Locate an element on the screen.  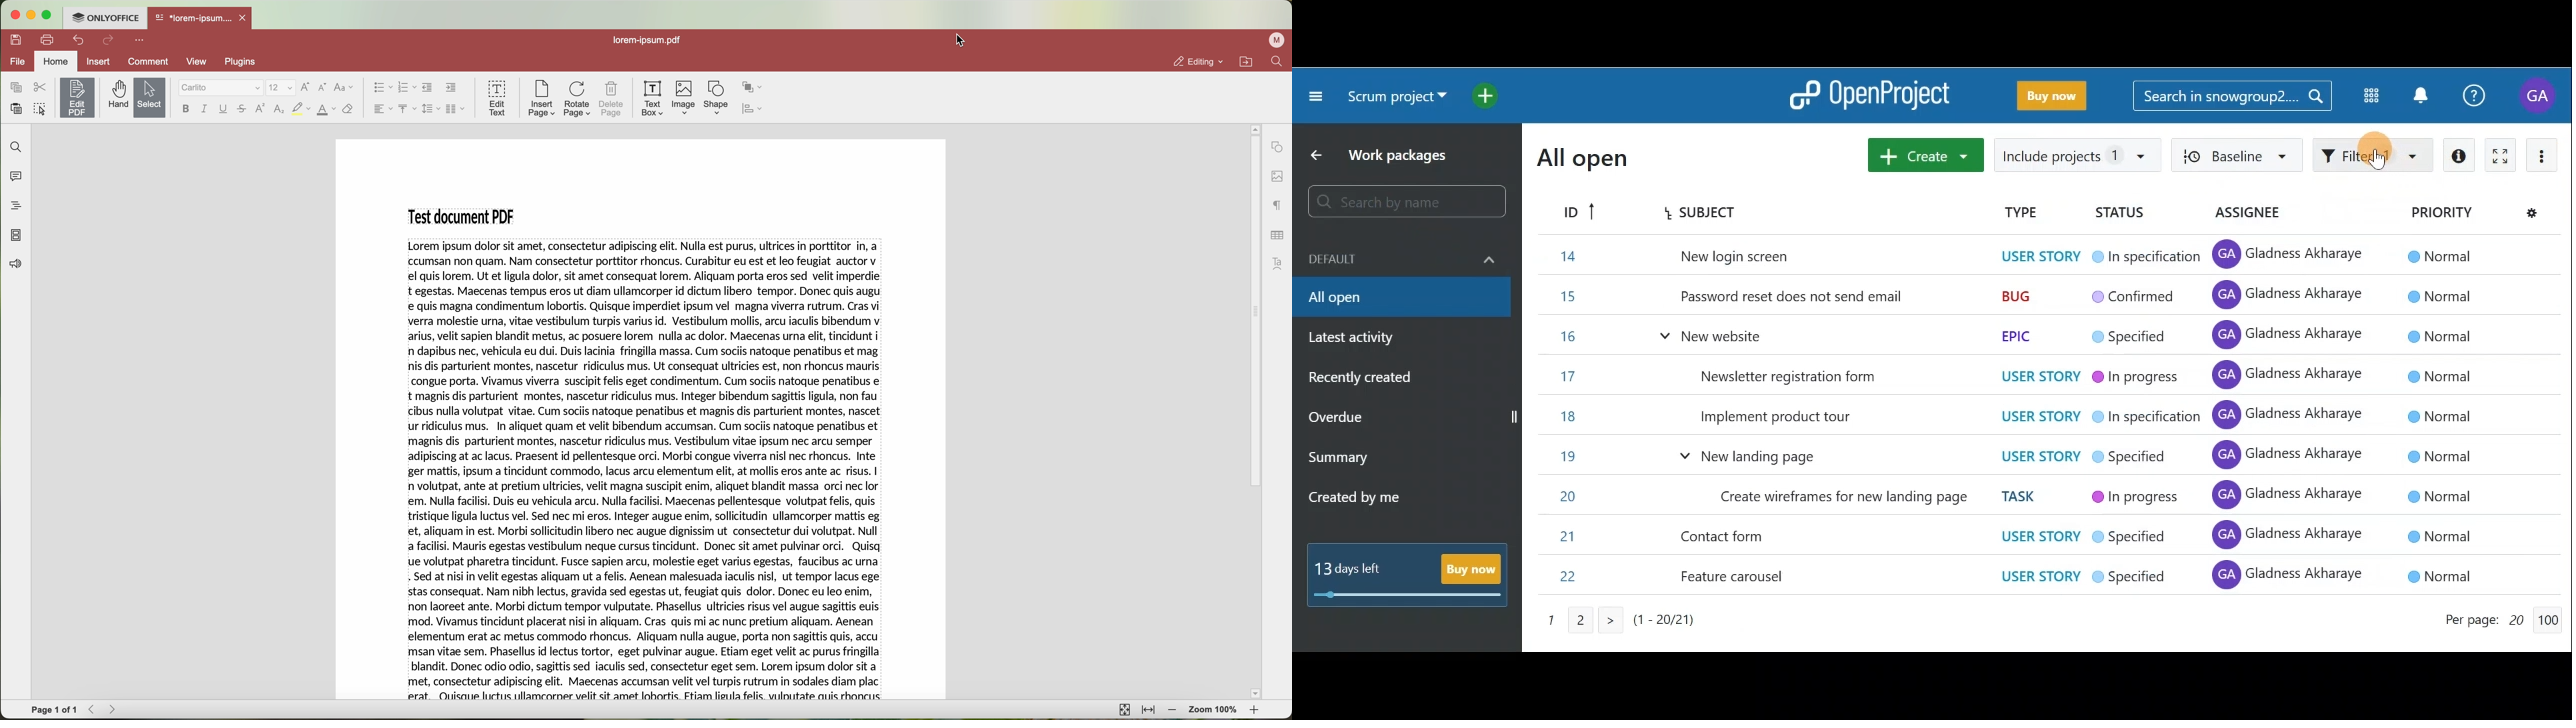
profile user is located at coordinates (1278, 41).